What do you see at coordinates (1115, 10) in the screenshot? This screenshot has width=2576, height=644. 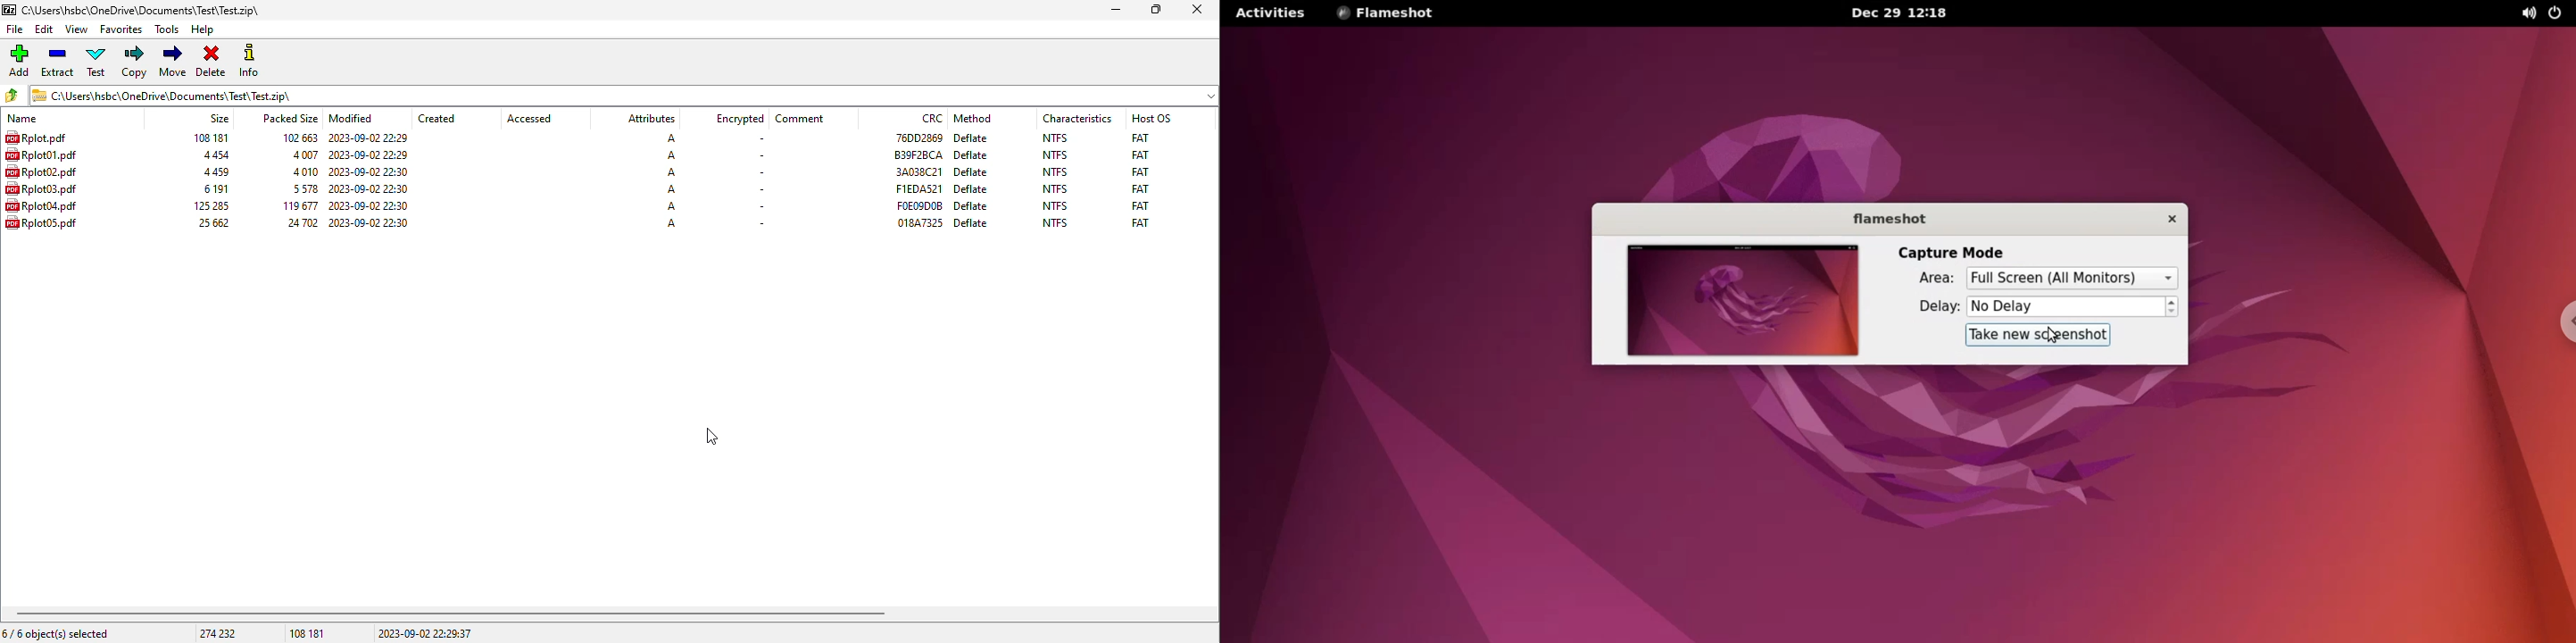 I see `minimize` at bounding box center [1115, 10].